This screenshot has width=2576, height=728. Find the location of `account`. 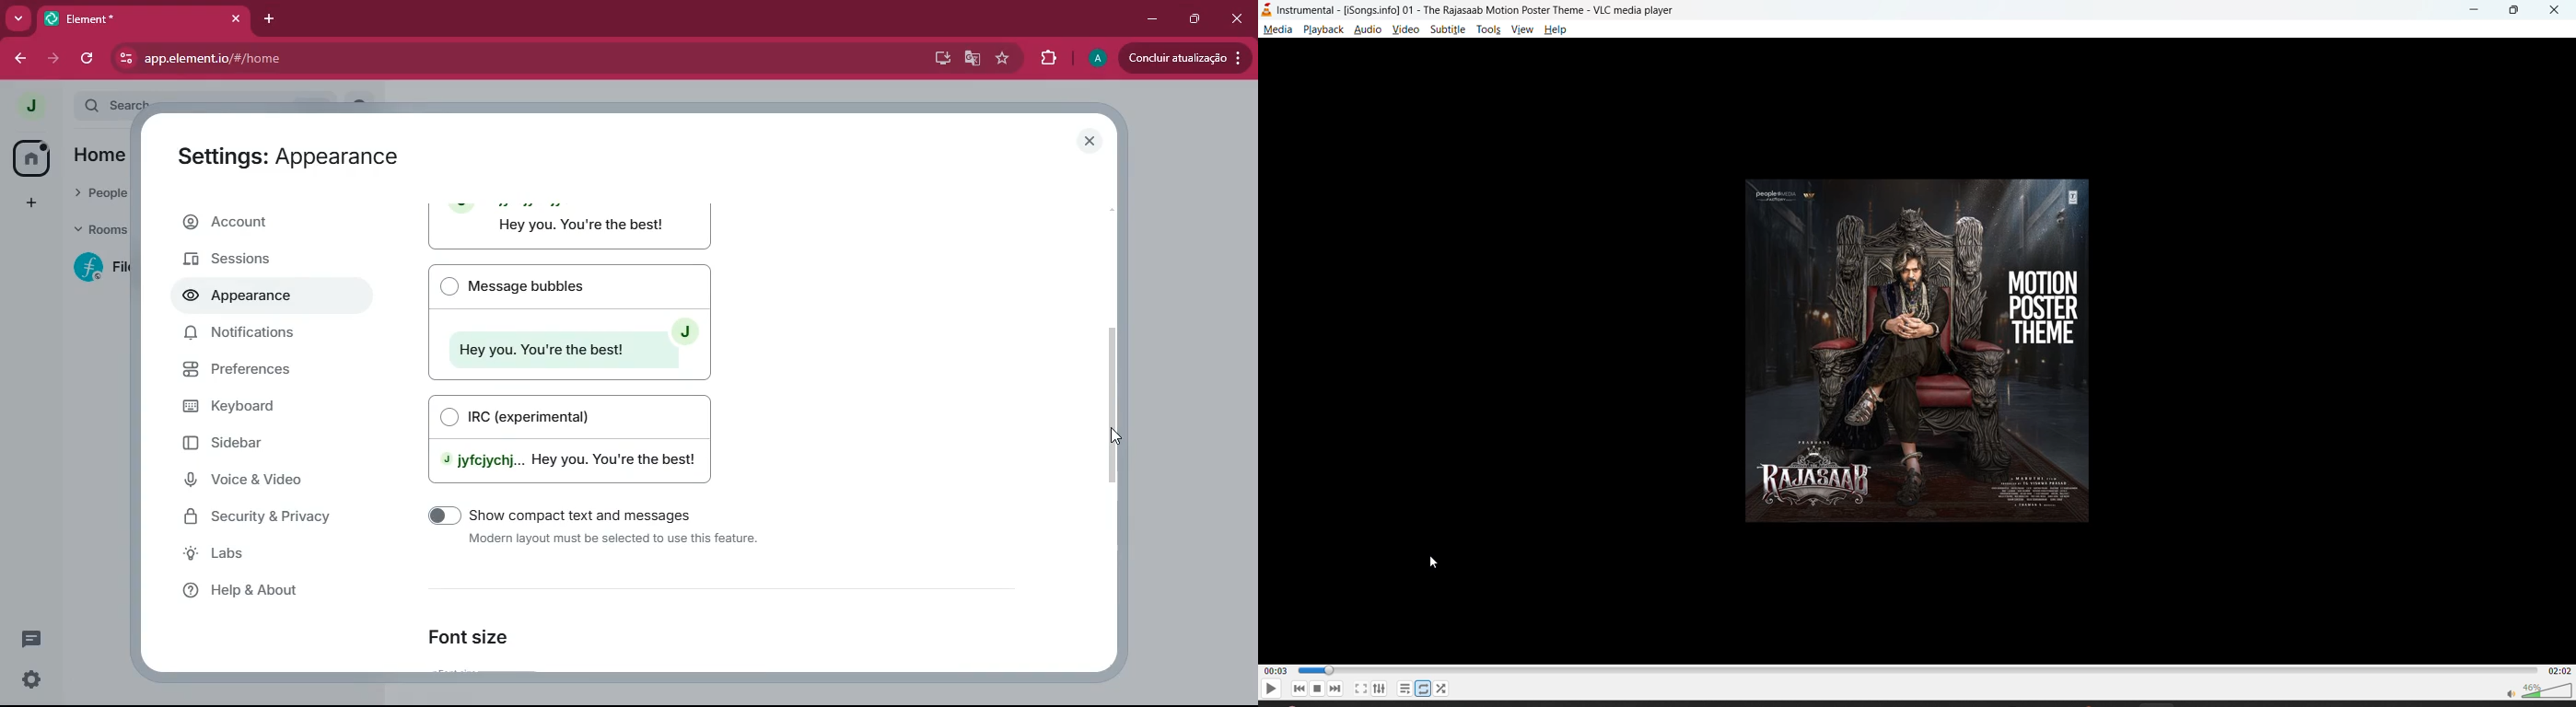

account is located at coordinates (263, 224).